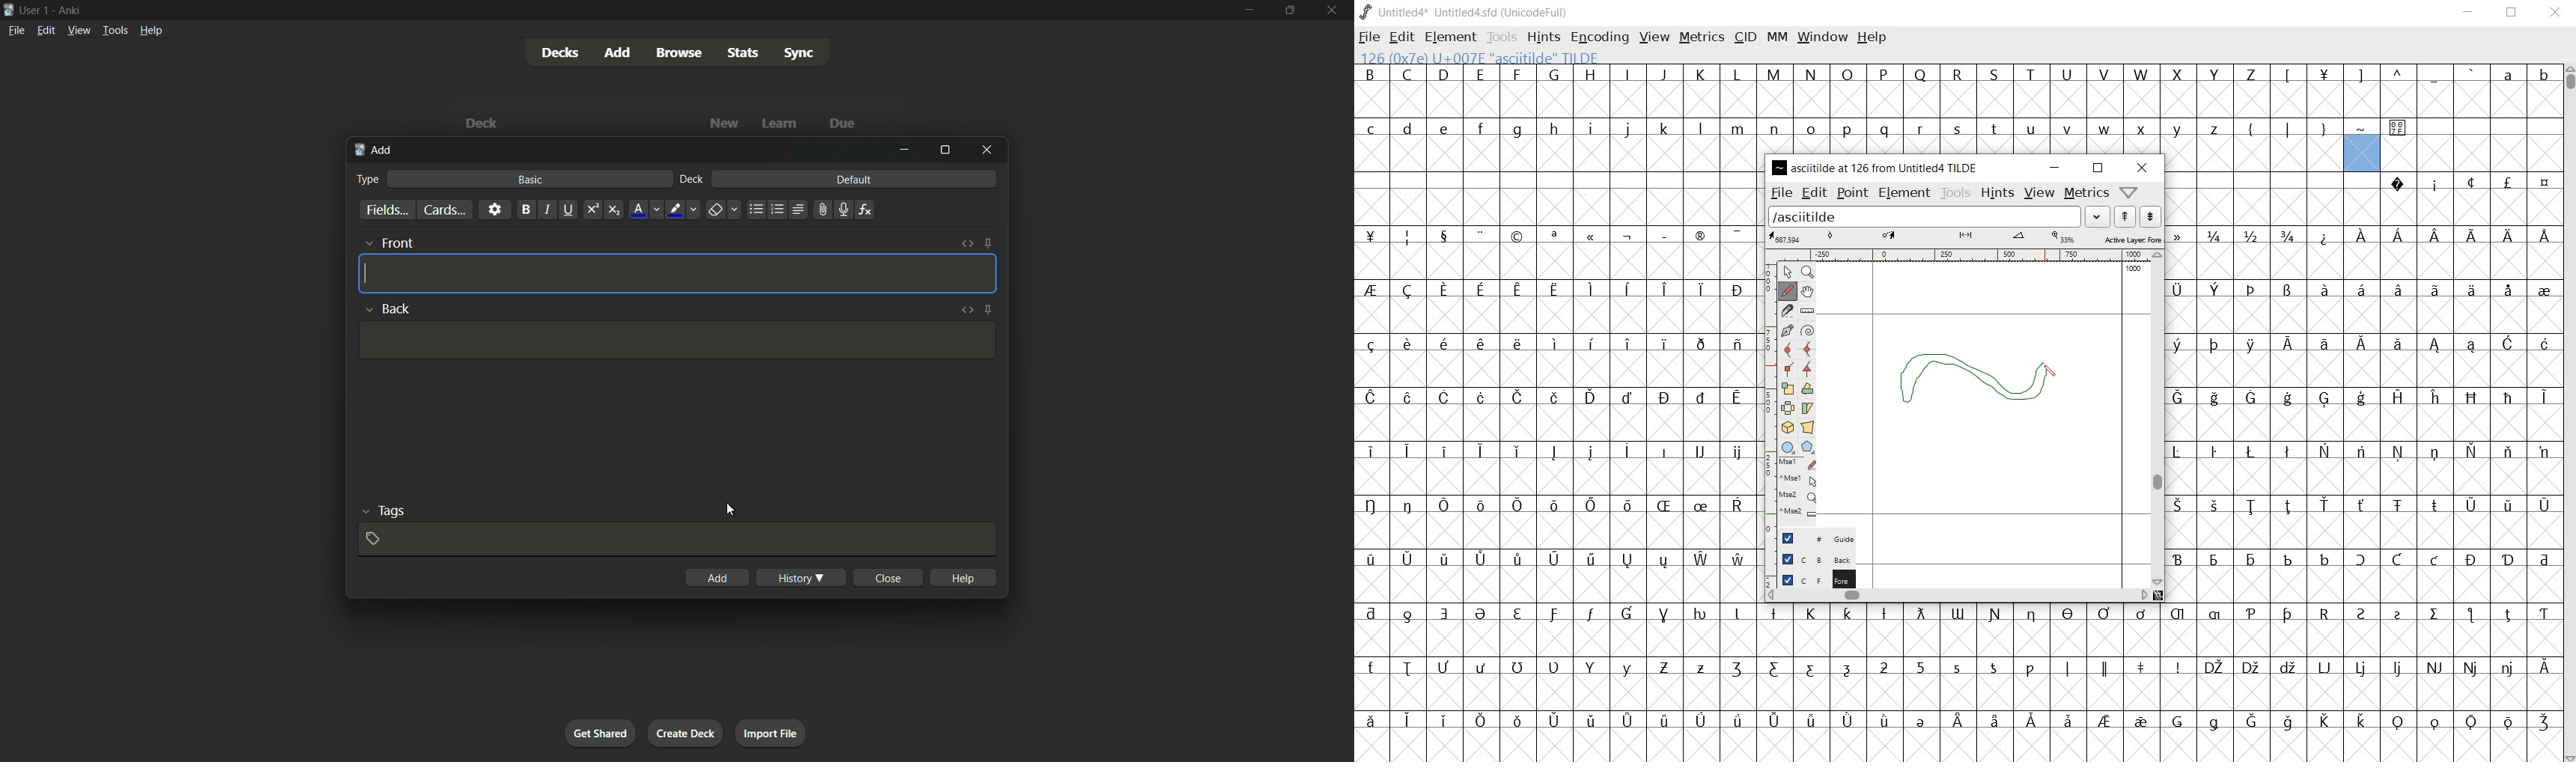 This screenshot has width=2576, height=784. I want to click on user 1, so click(36, 10).